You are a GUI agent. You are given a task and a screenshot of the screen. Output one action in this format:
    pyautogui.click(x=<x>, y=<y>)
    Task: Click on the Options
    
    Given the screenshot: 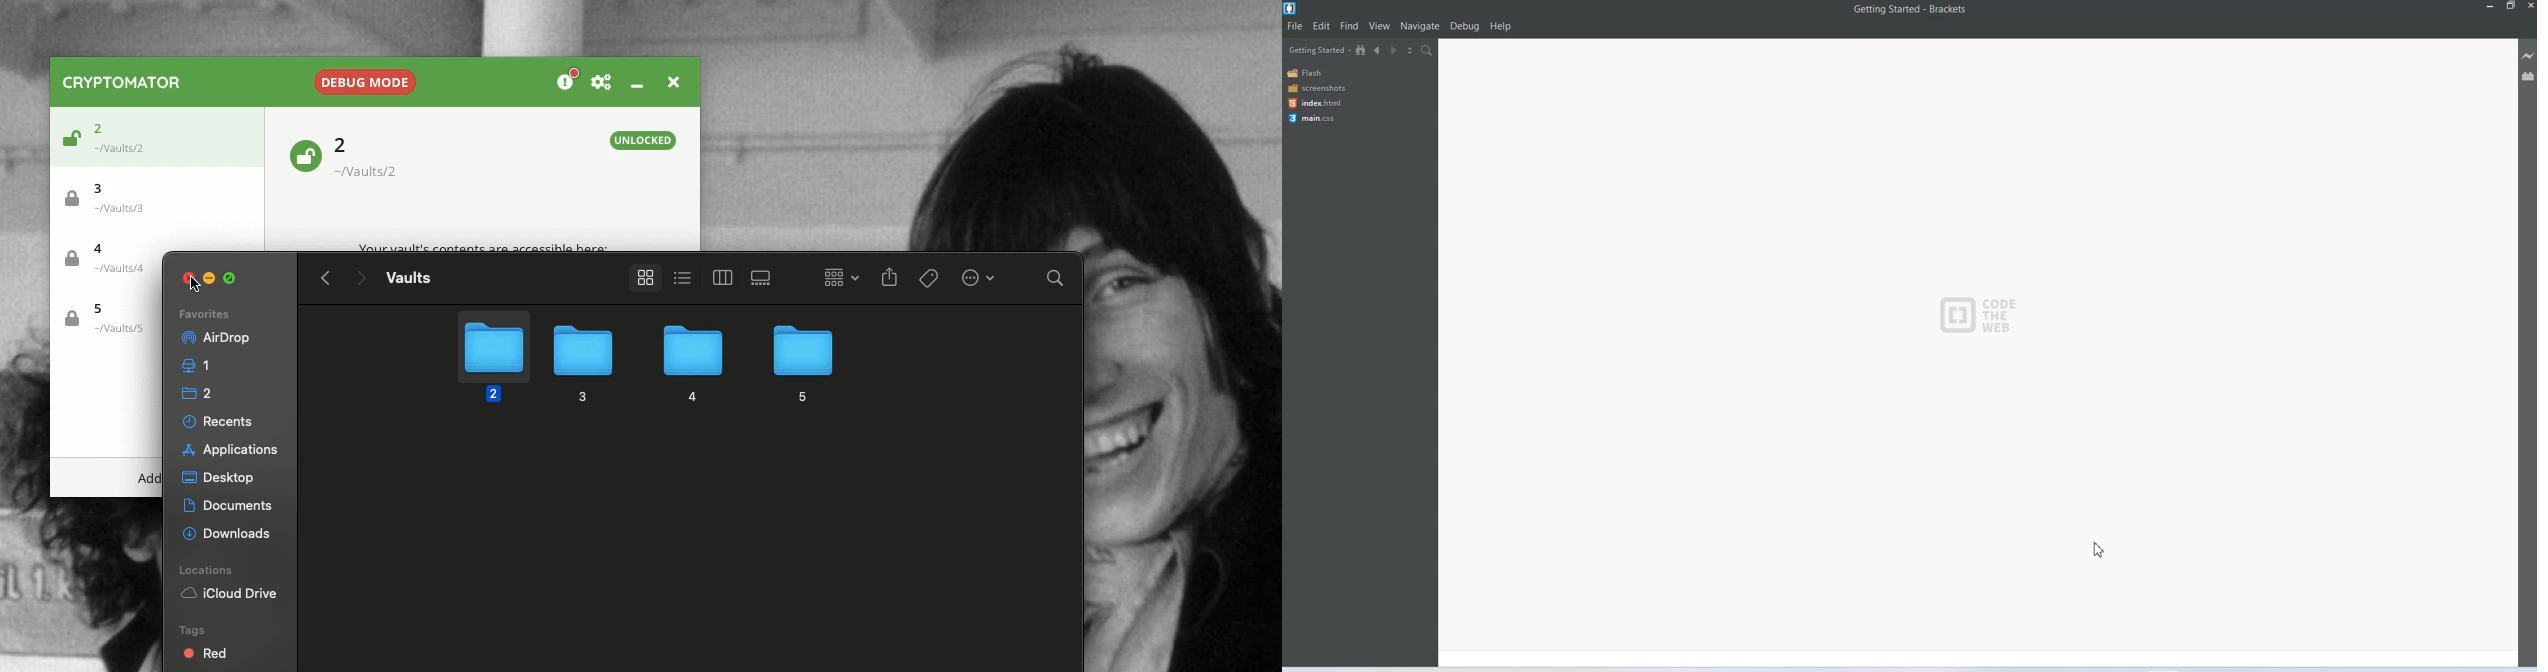 What is the action you would take?
    pyautogui.click(x=976, y=276)
    